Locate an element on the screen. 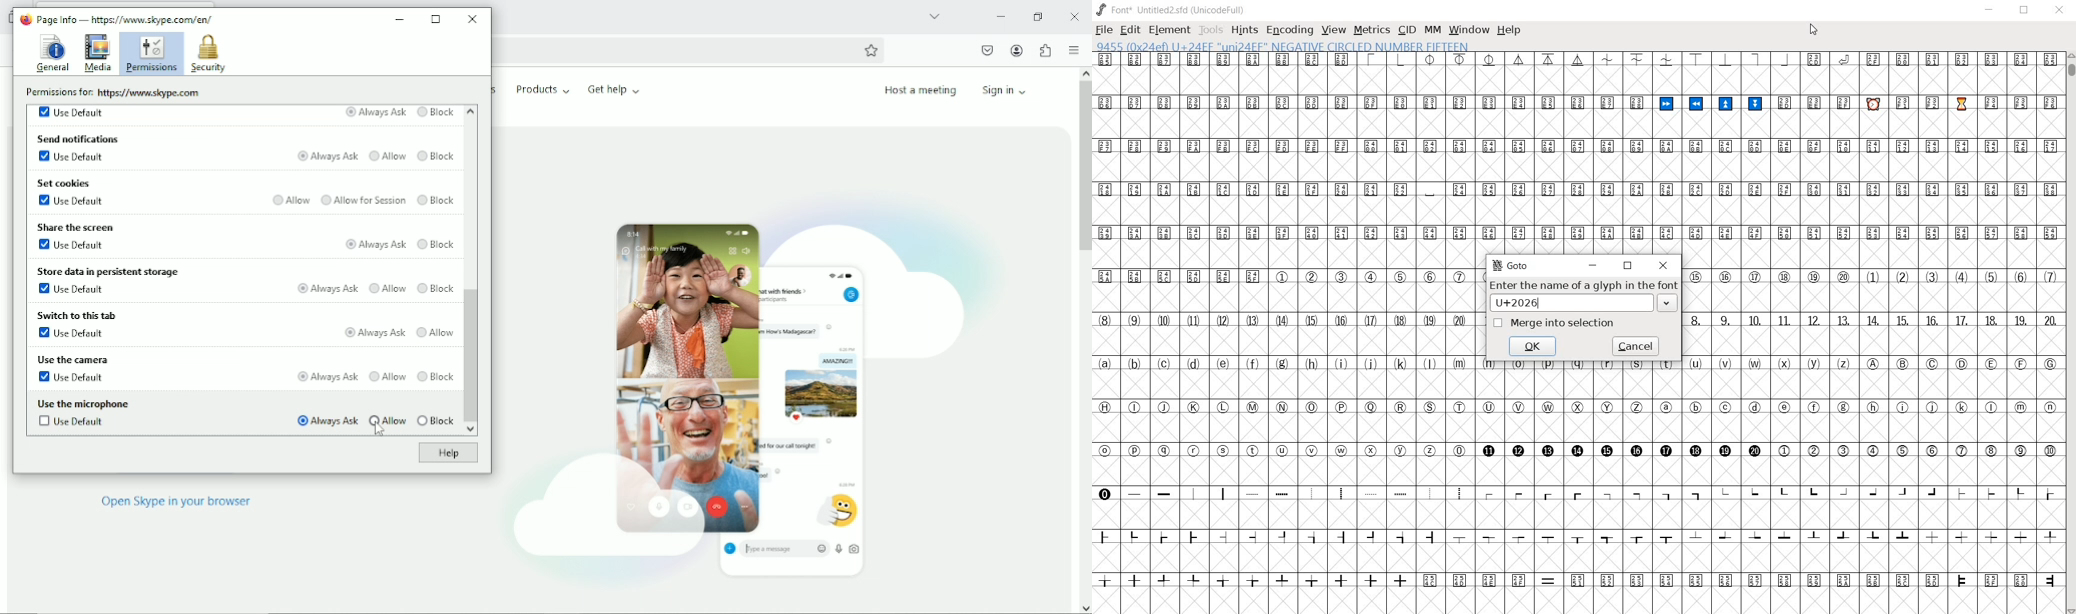 The image size is (2100, 616). Minimize is located at coordinates (1000, 16).